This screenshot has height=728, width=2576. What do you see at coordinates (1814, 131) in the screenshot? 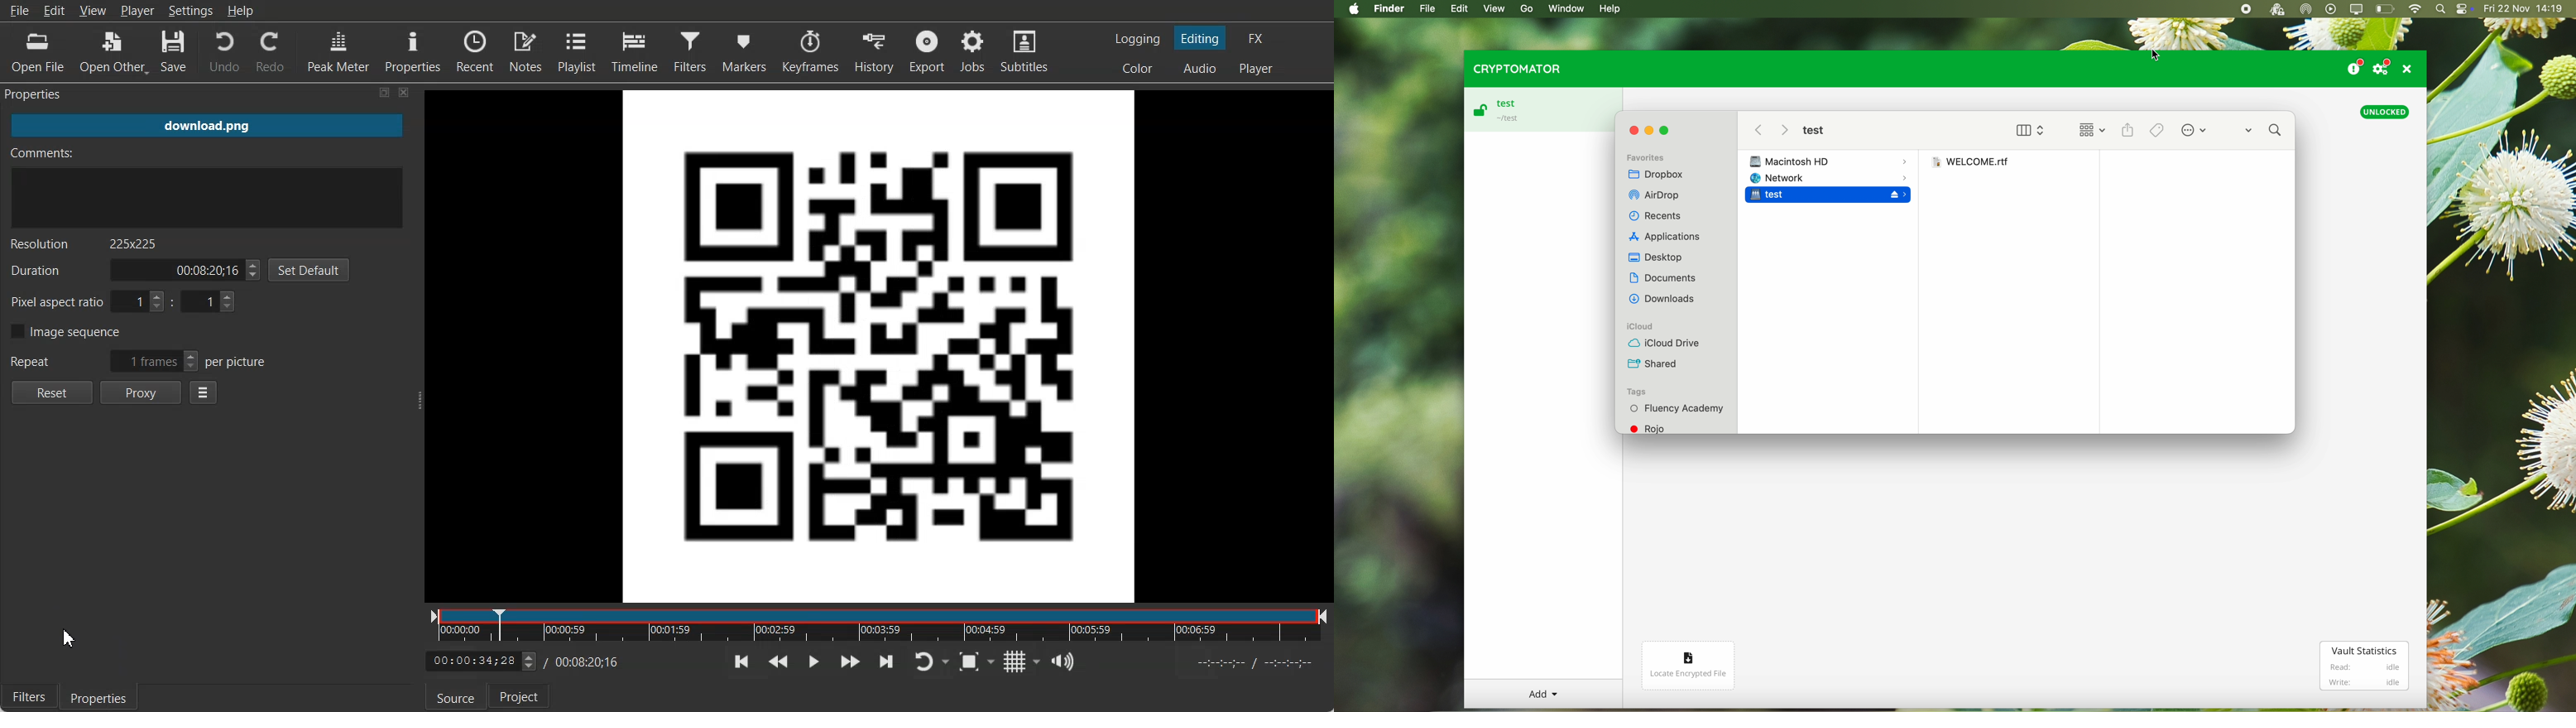
I see `test folder` at bounding box center [1814, 131].